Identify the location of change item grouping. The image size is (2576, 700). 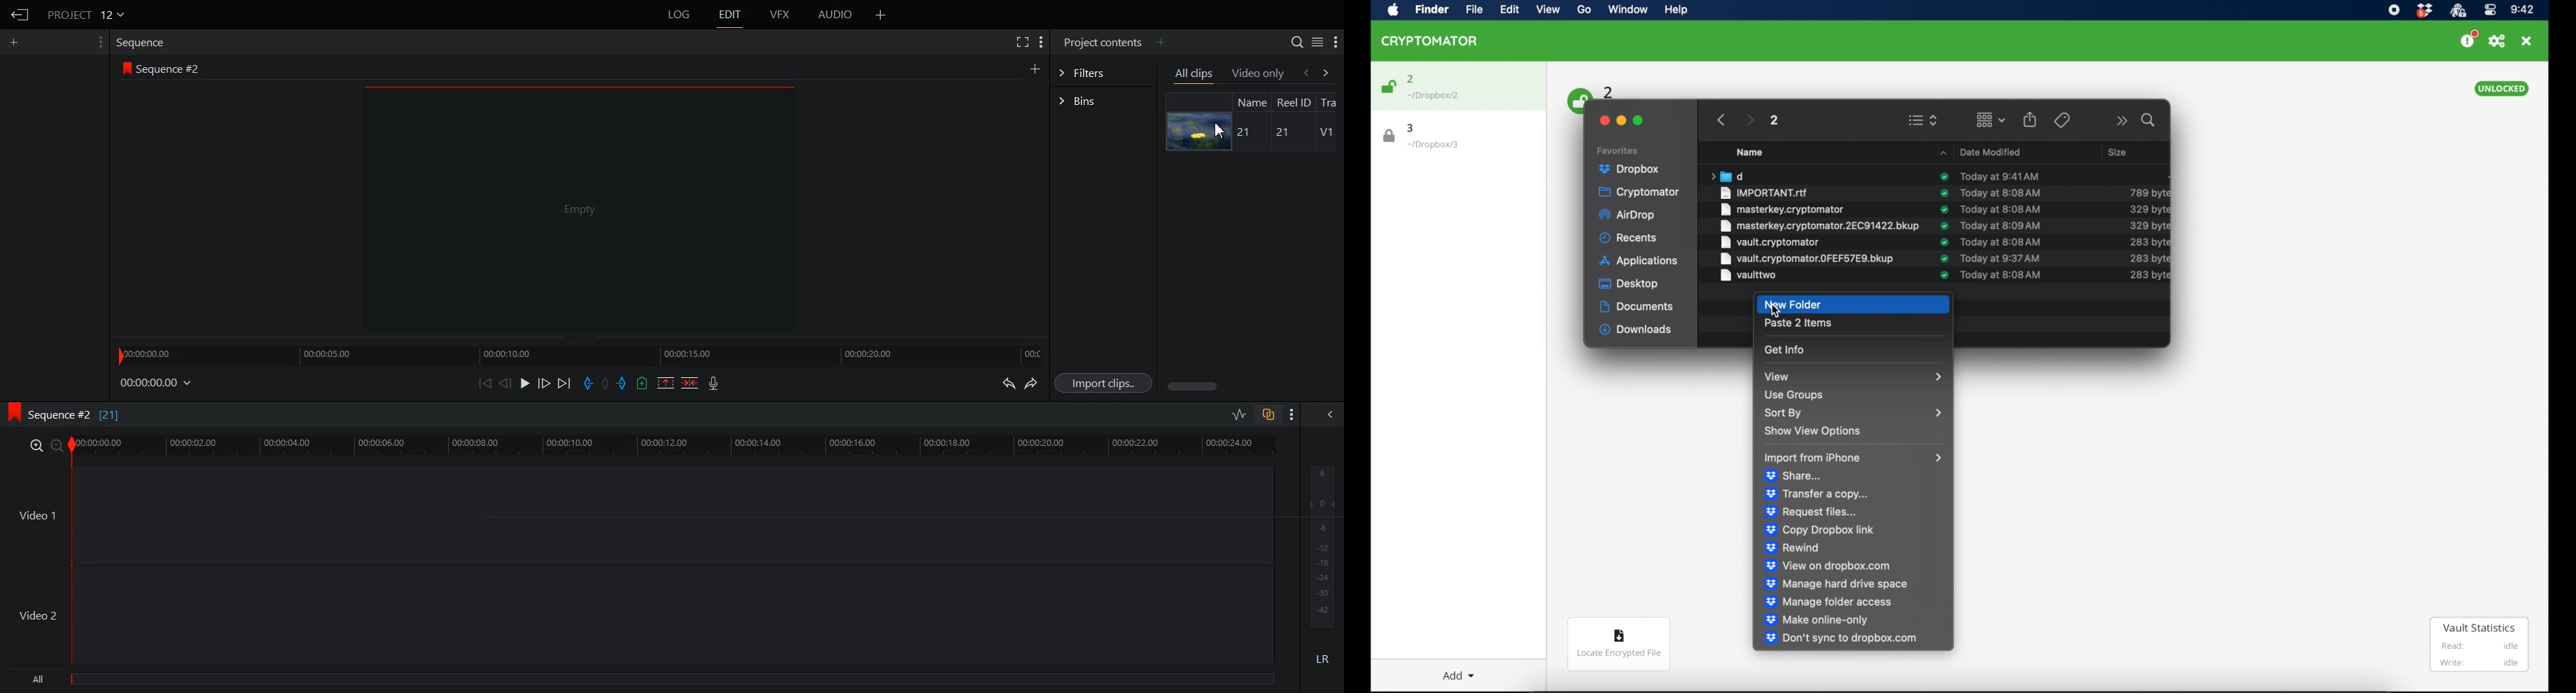
(1991, 119).